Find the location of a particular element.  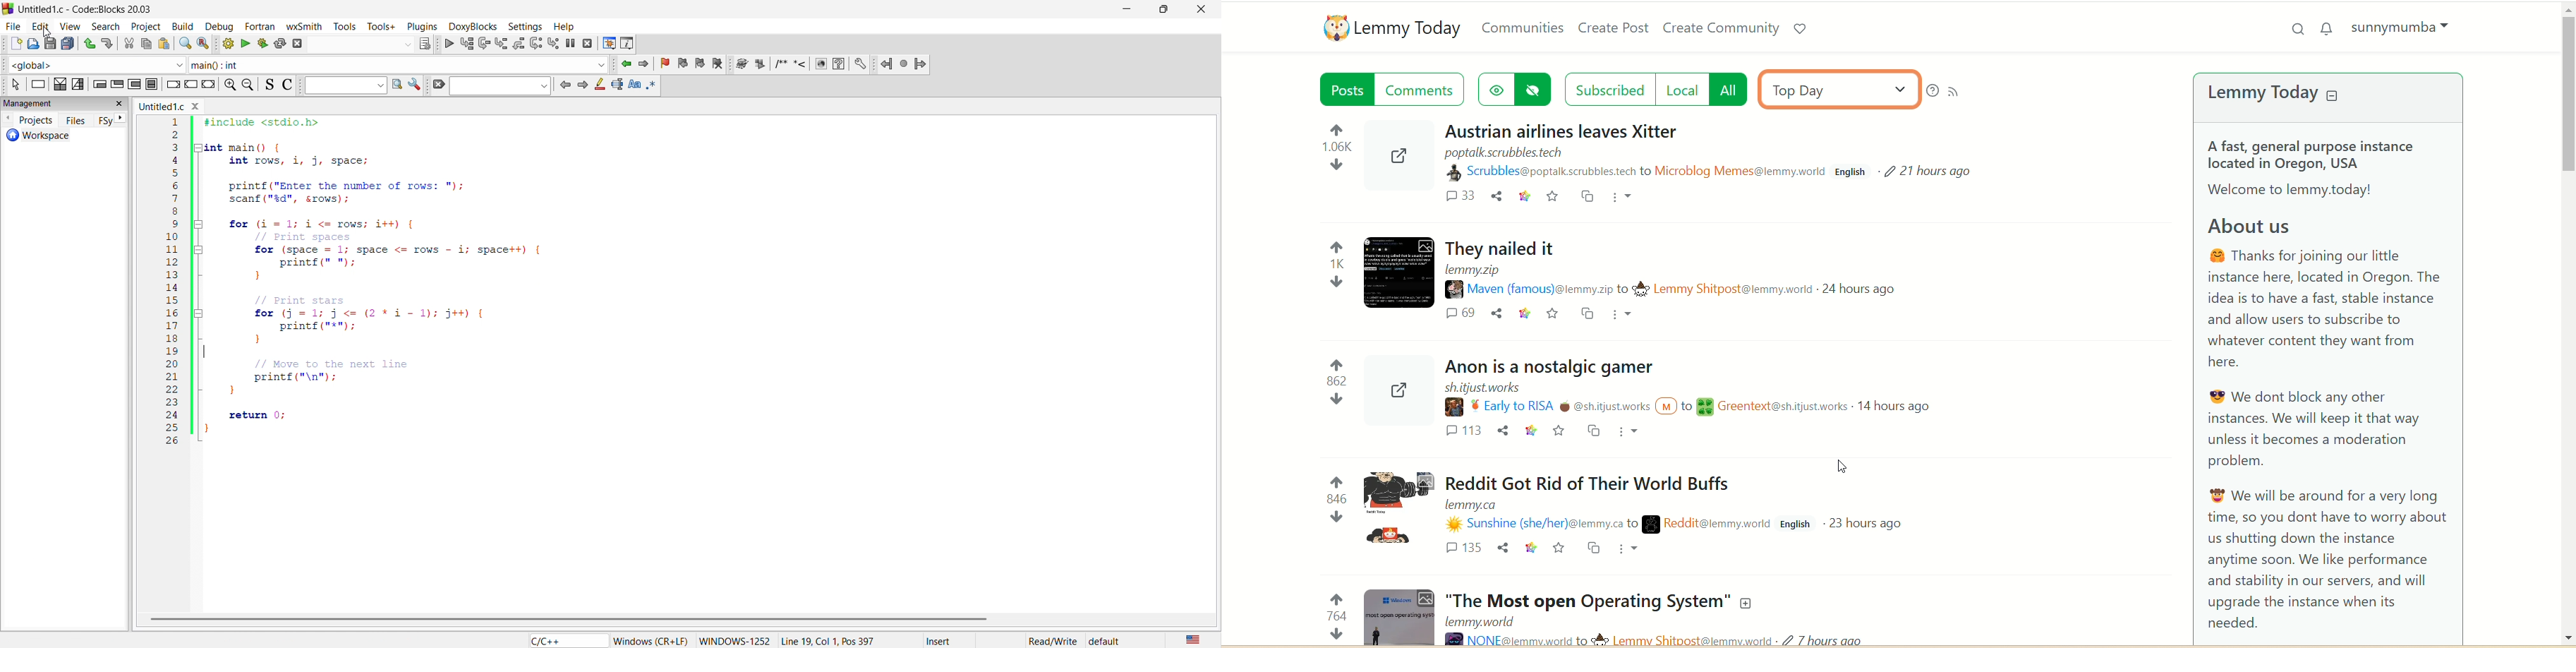

previous bookmark is located at coordinates (685, 62).